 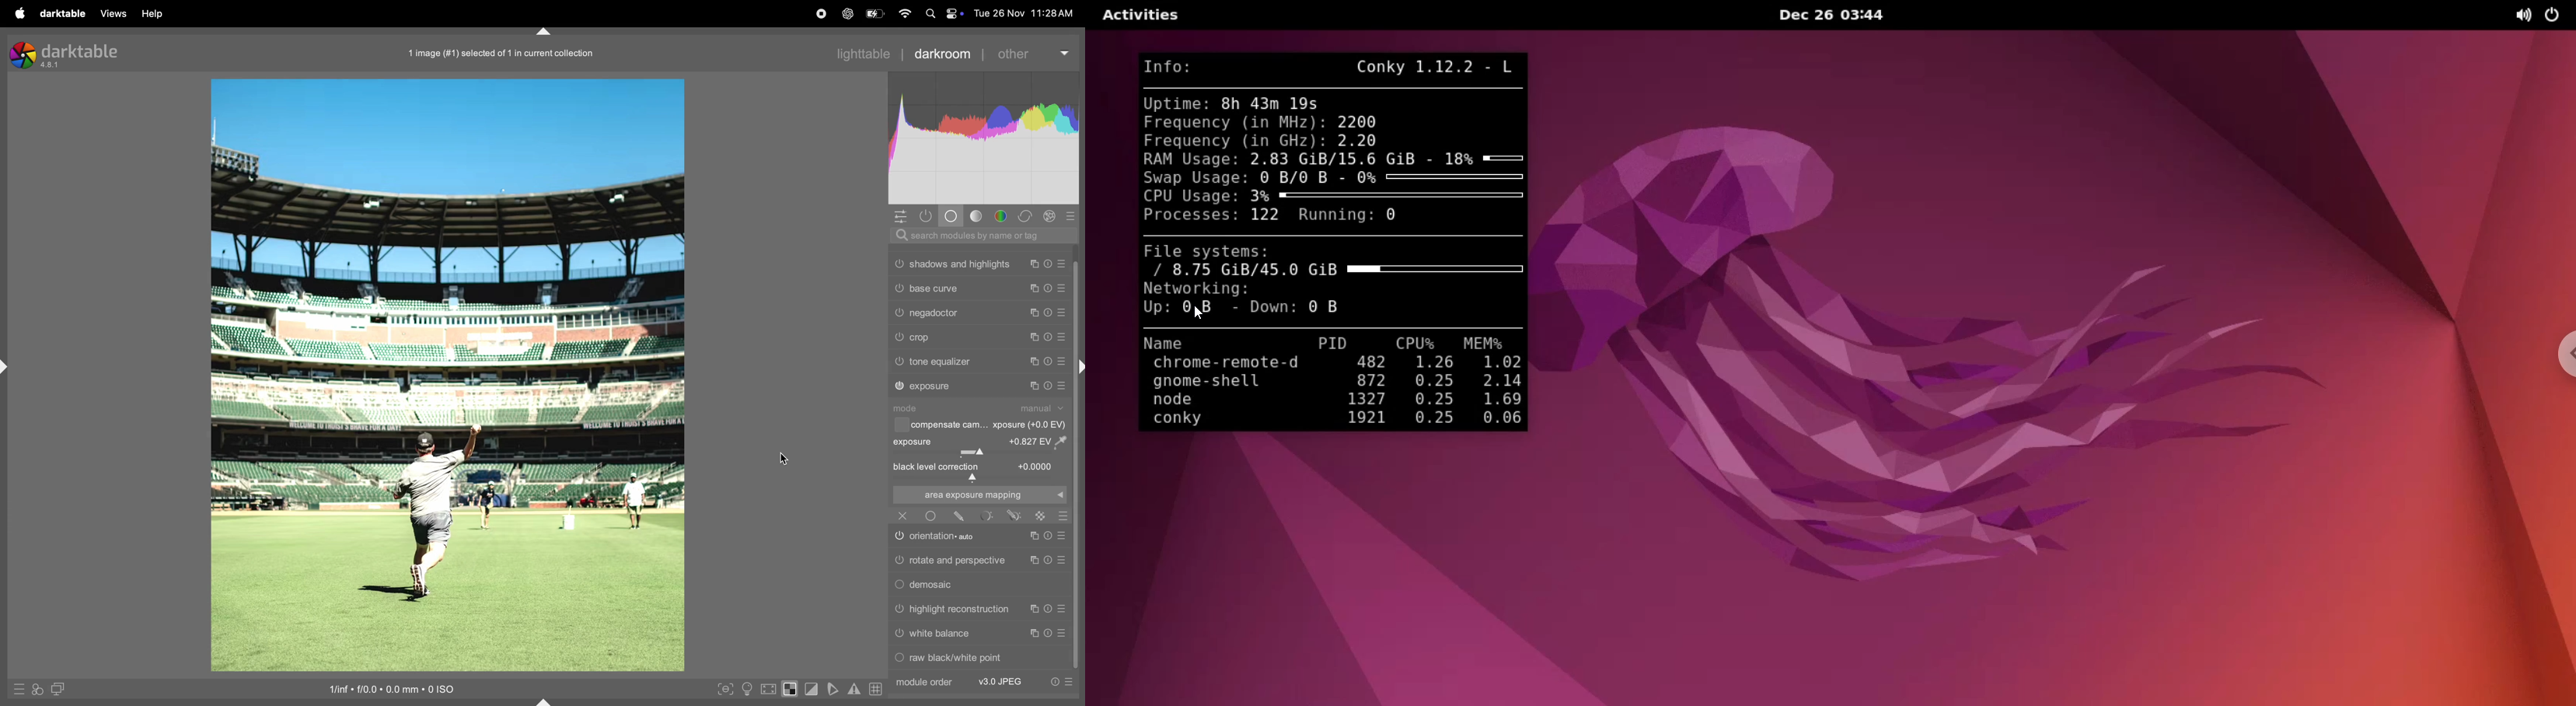 I want to click on cursor, so click(x=784, y=459).